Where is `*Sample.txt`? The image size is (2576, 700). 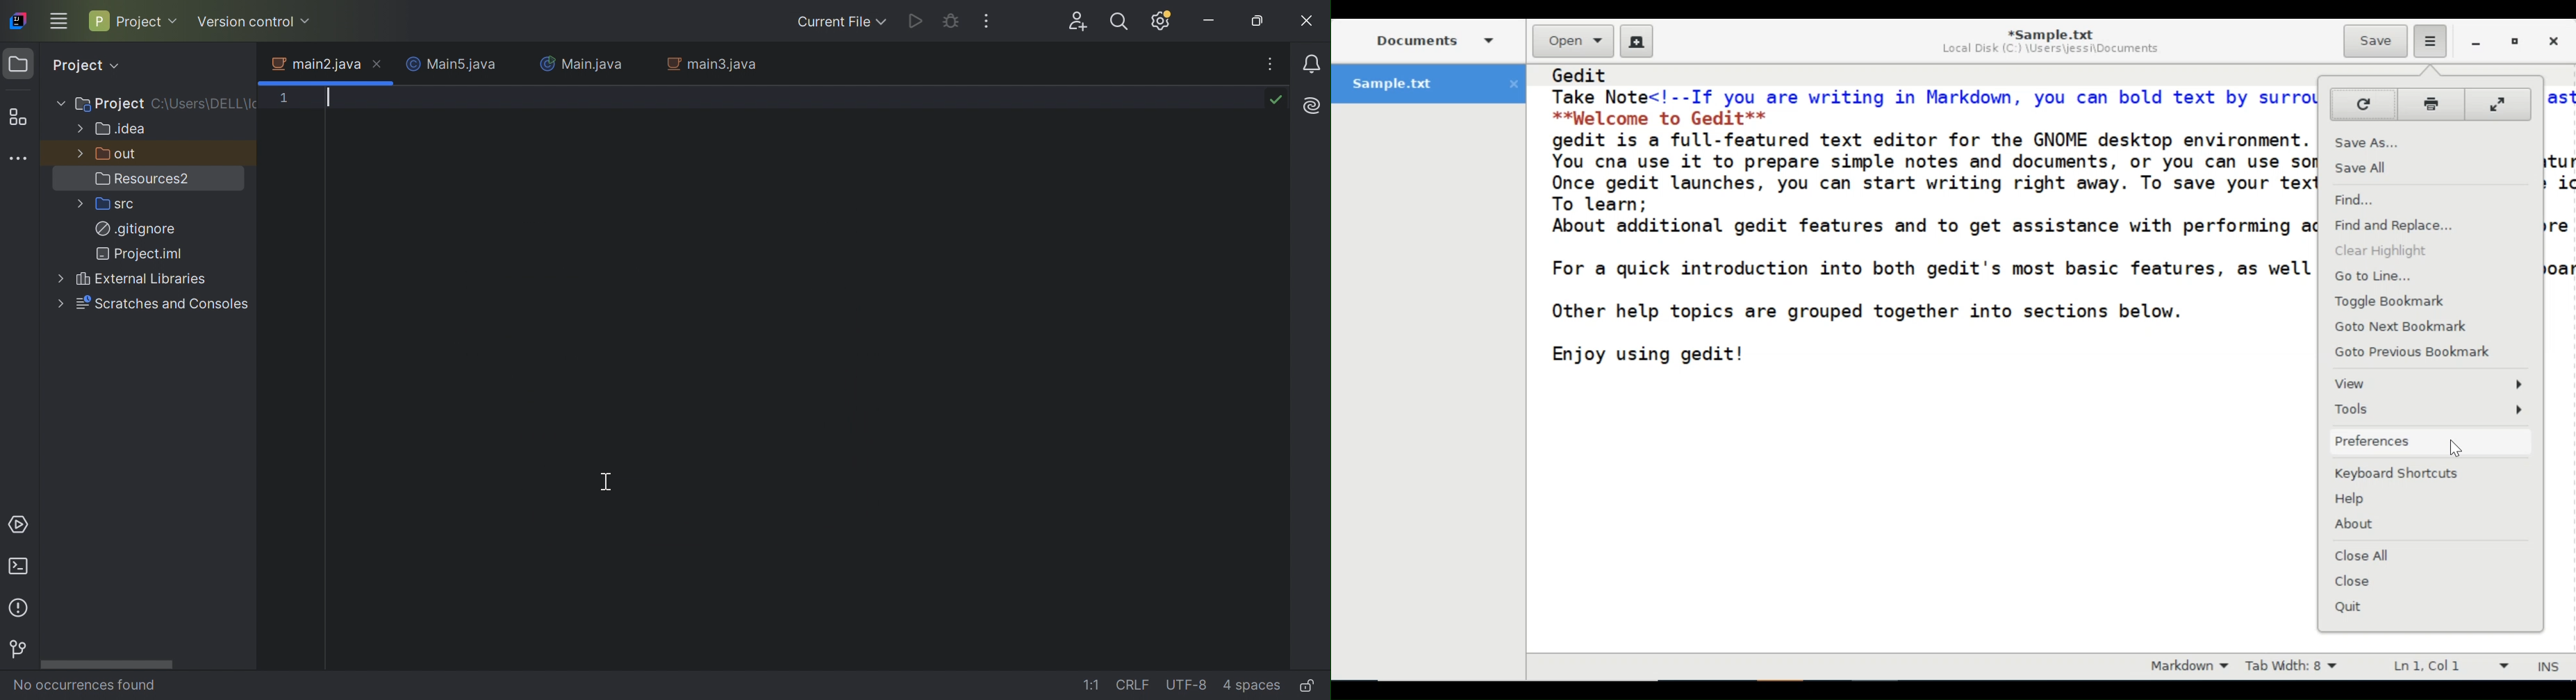
*Sample.txt is located at coordinates (2049, 33).